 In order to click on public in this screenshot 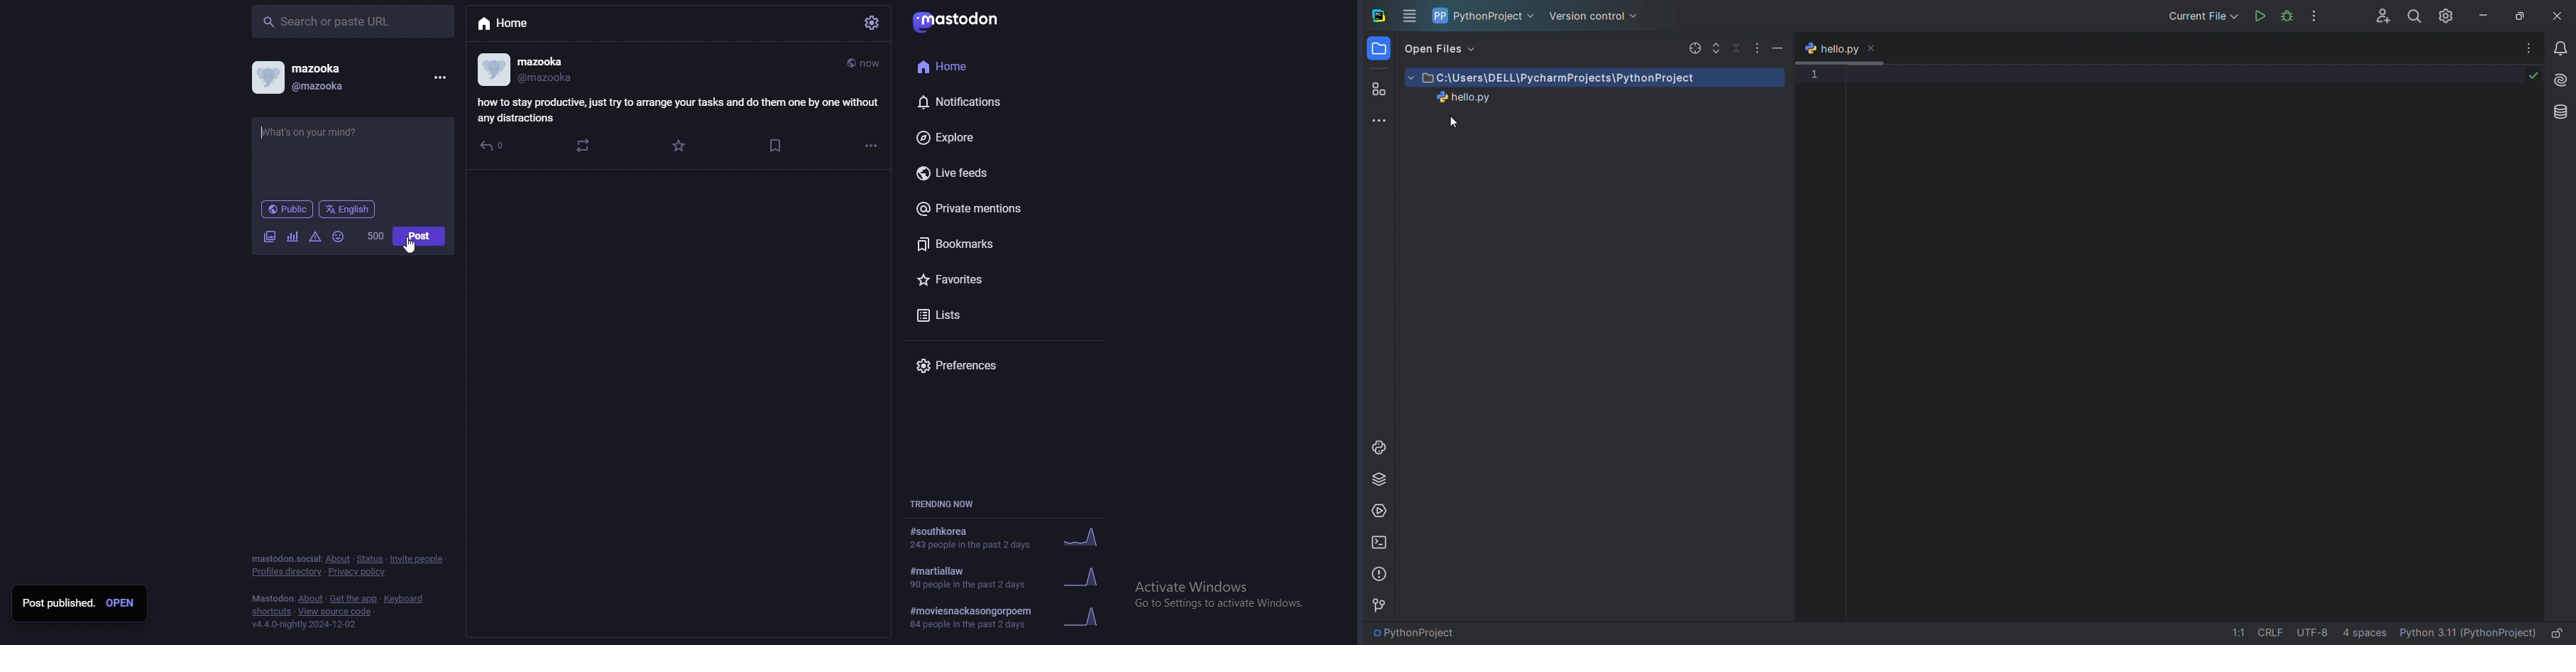, I will do `click(287, 209)`.